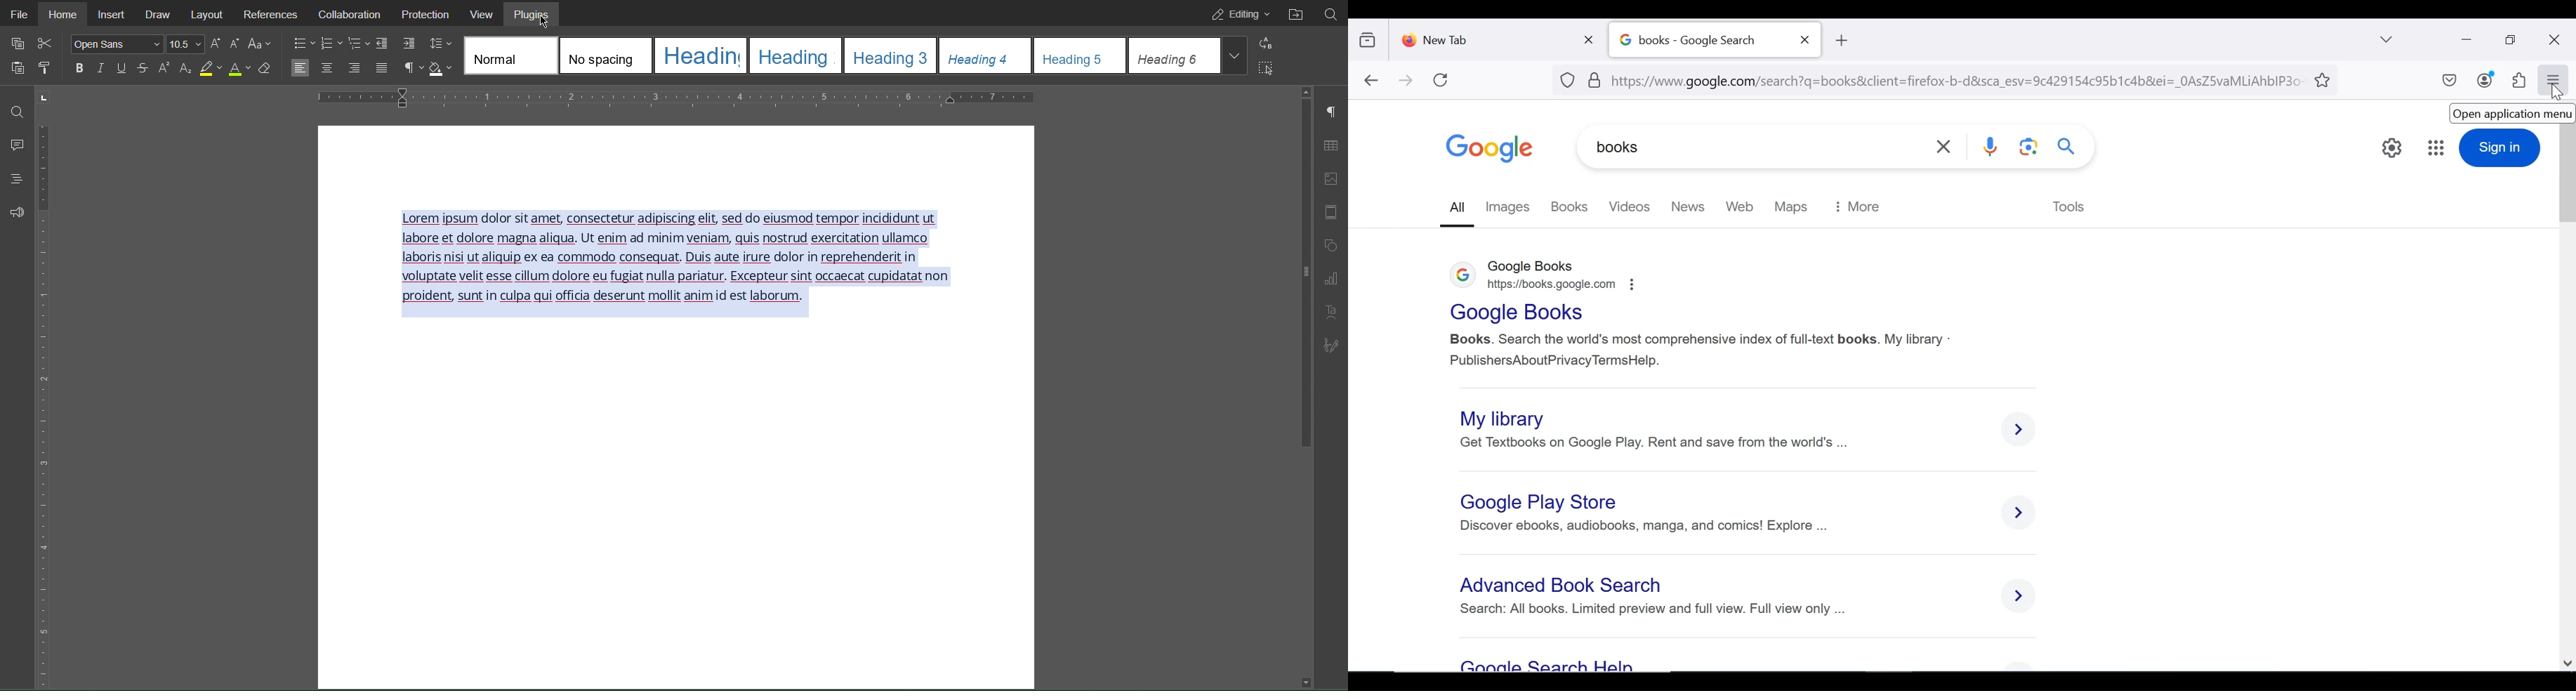  What do you see at coordinates (1543, 501) in the screenshot?
I see `Google Play Store` at bounding box center [1543, 501].